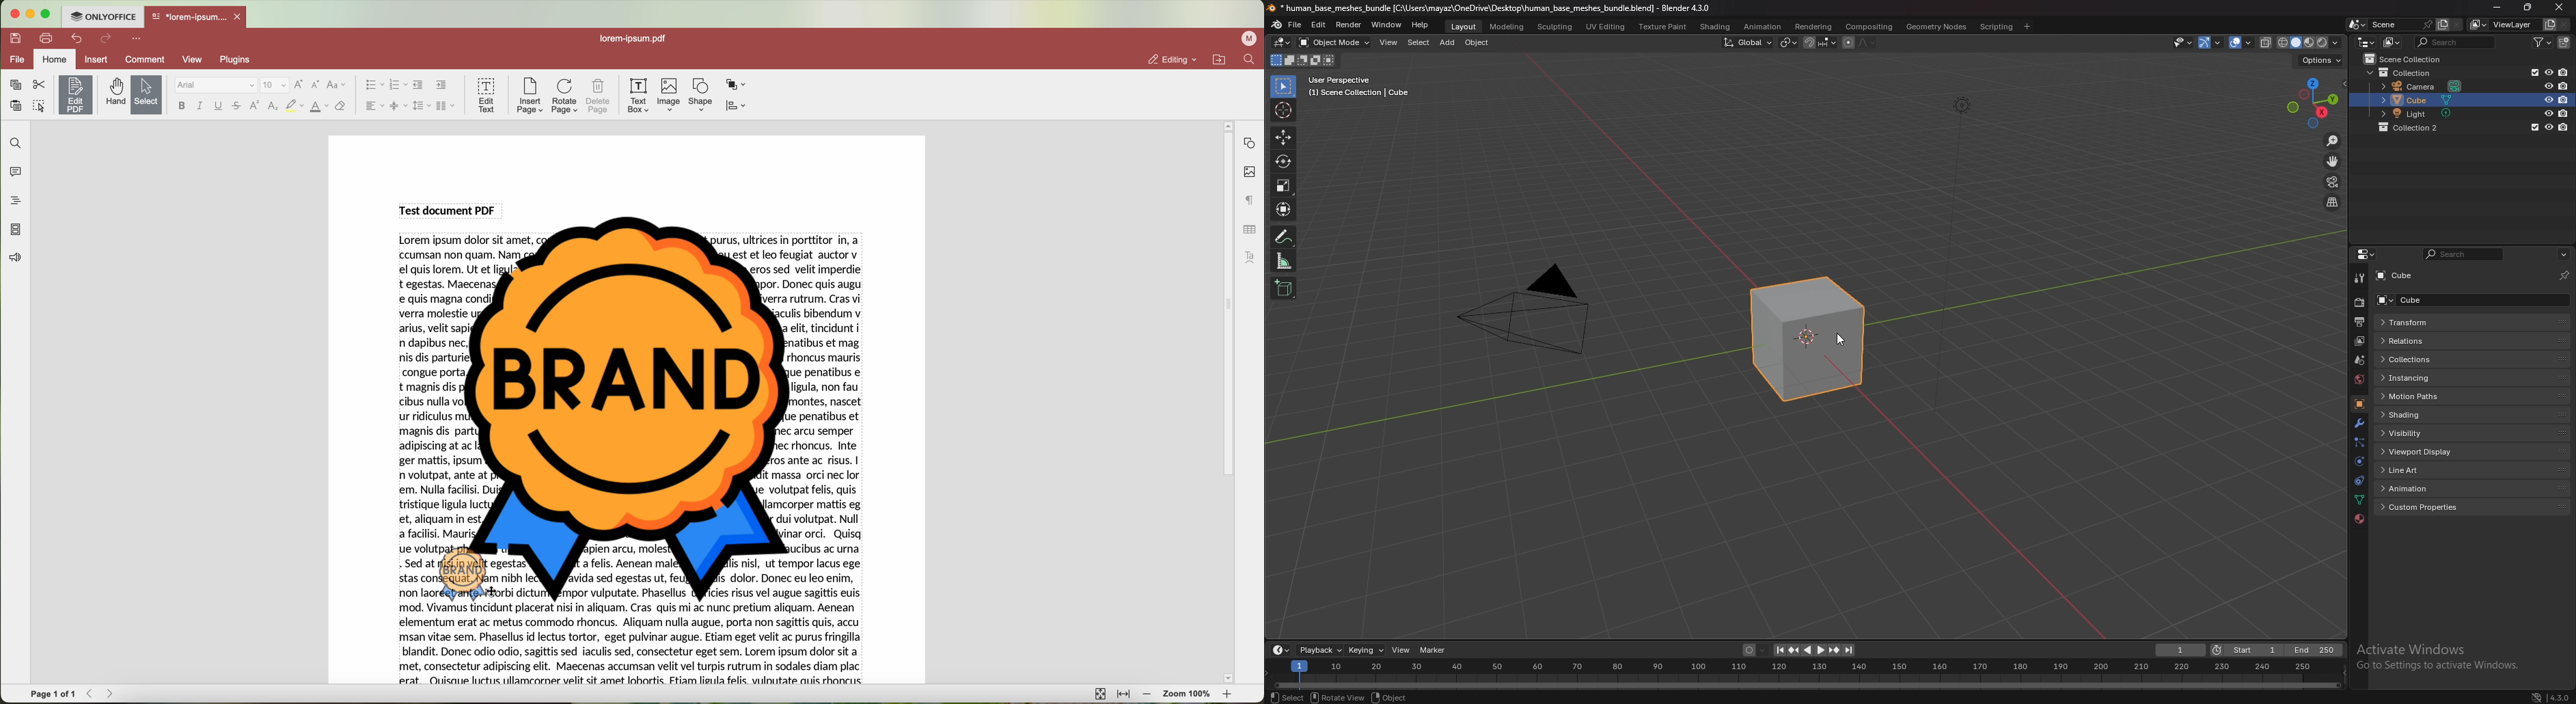  I want to click on add scene, so click(2442, 25).